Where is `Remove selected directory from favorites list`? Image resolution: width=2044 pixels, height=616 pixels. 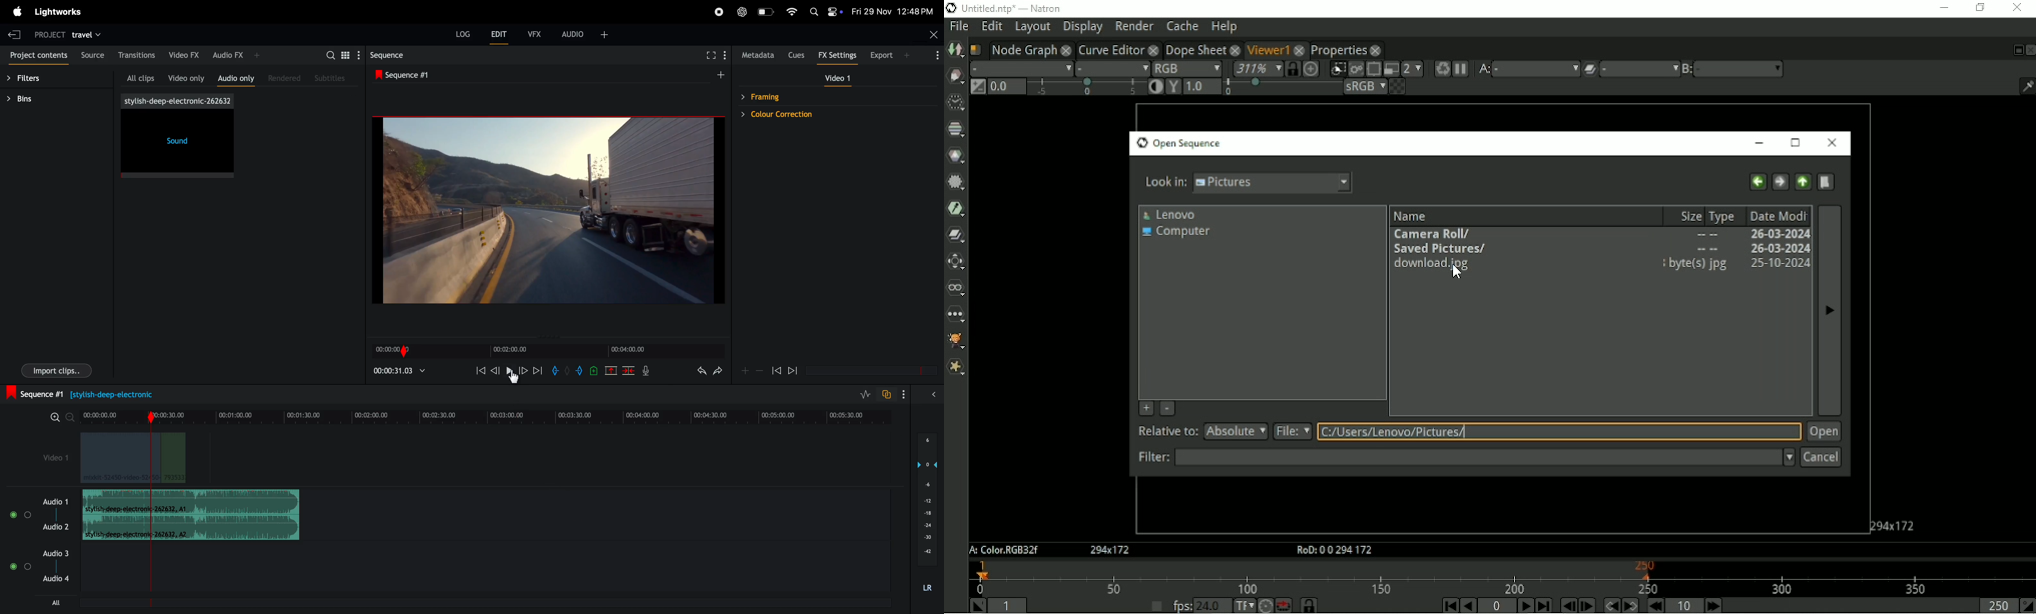 Remove selected directory from favorites list is located at coordinates (1168, 408).